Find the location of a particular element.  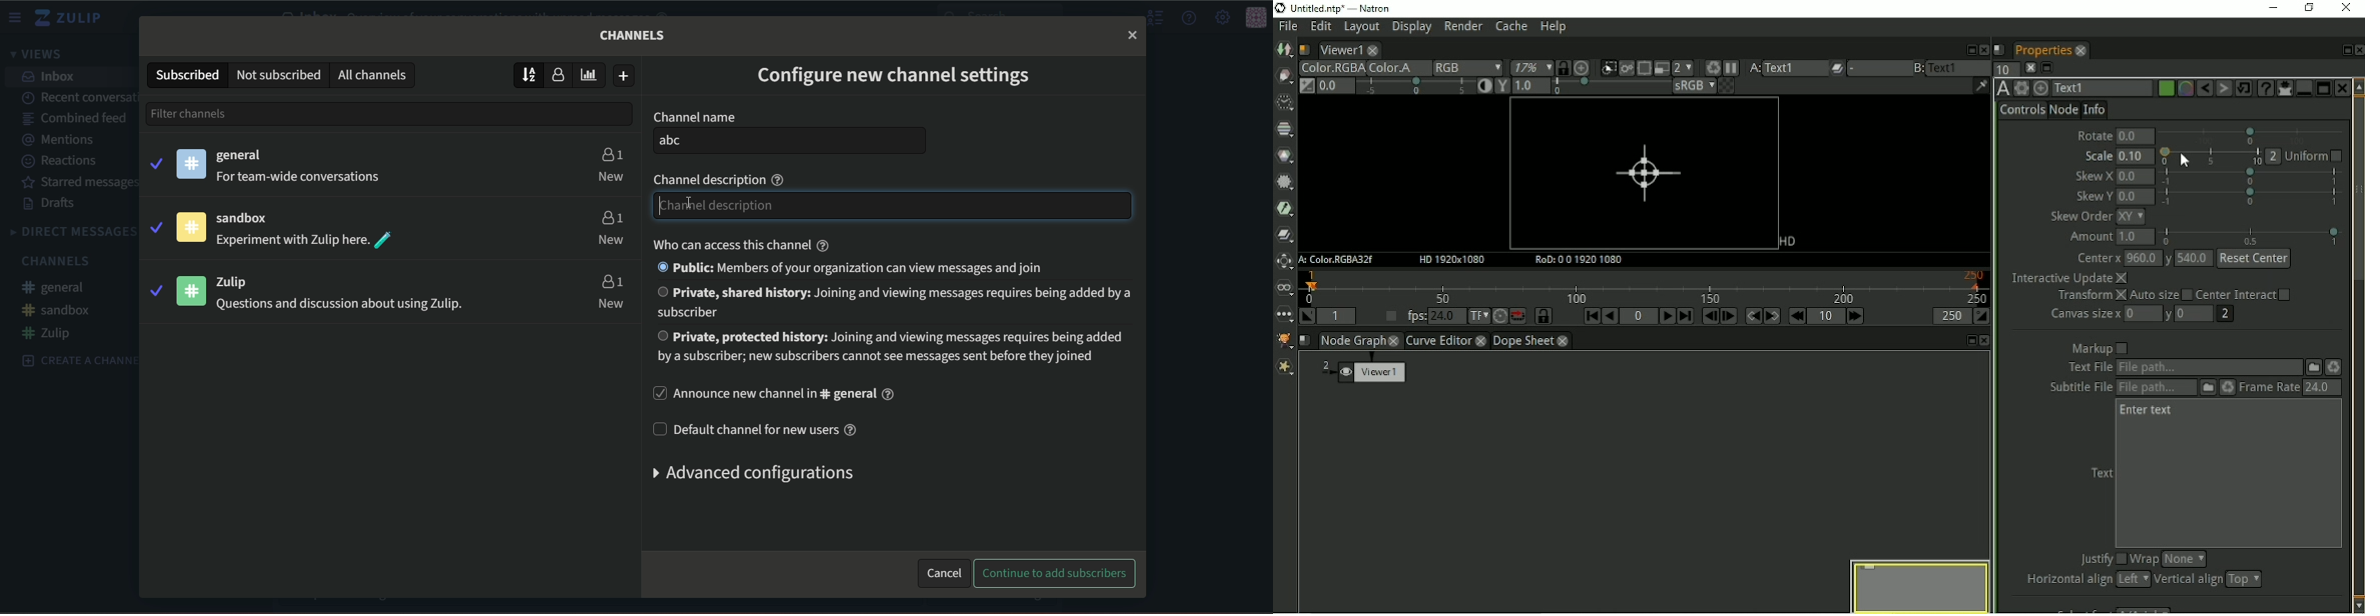

continue to add subscribers is located at coordinates (1055, 574).